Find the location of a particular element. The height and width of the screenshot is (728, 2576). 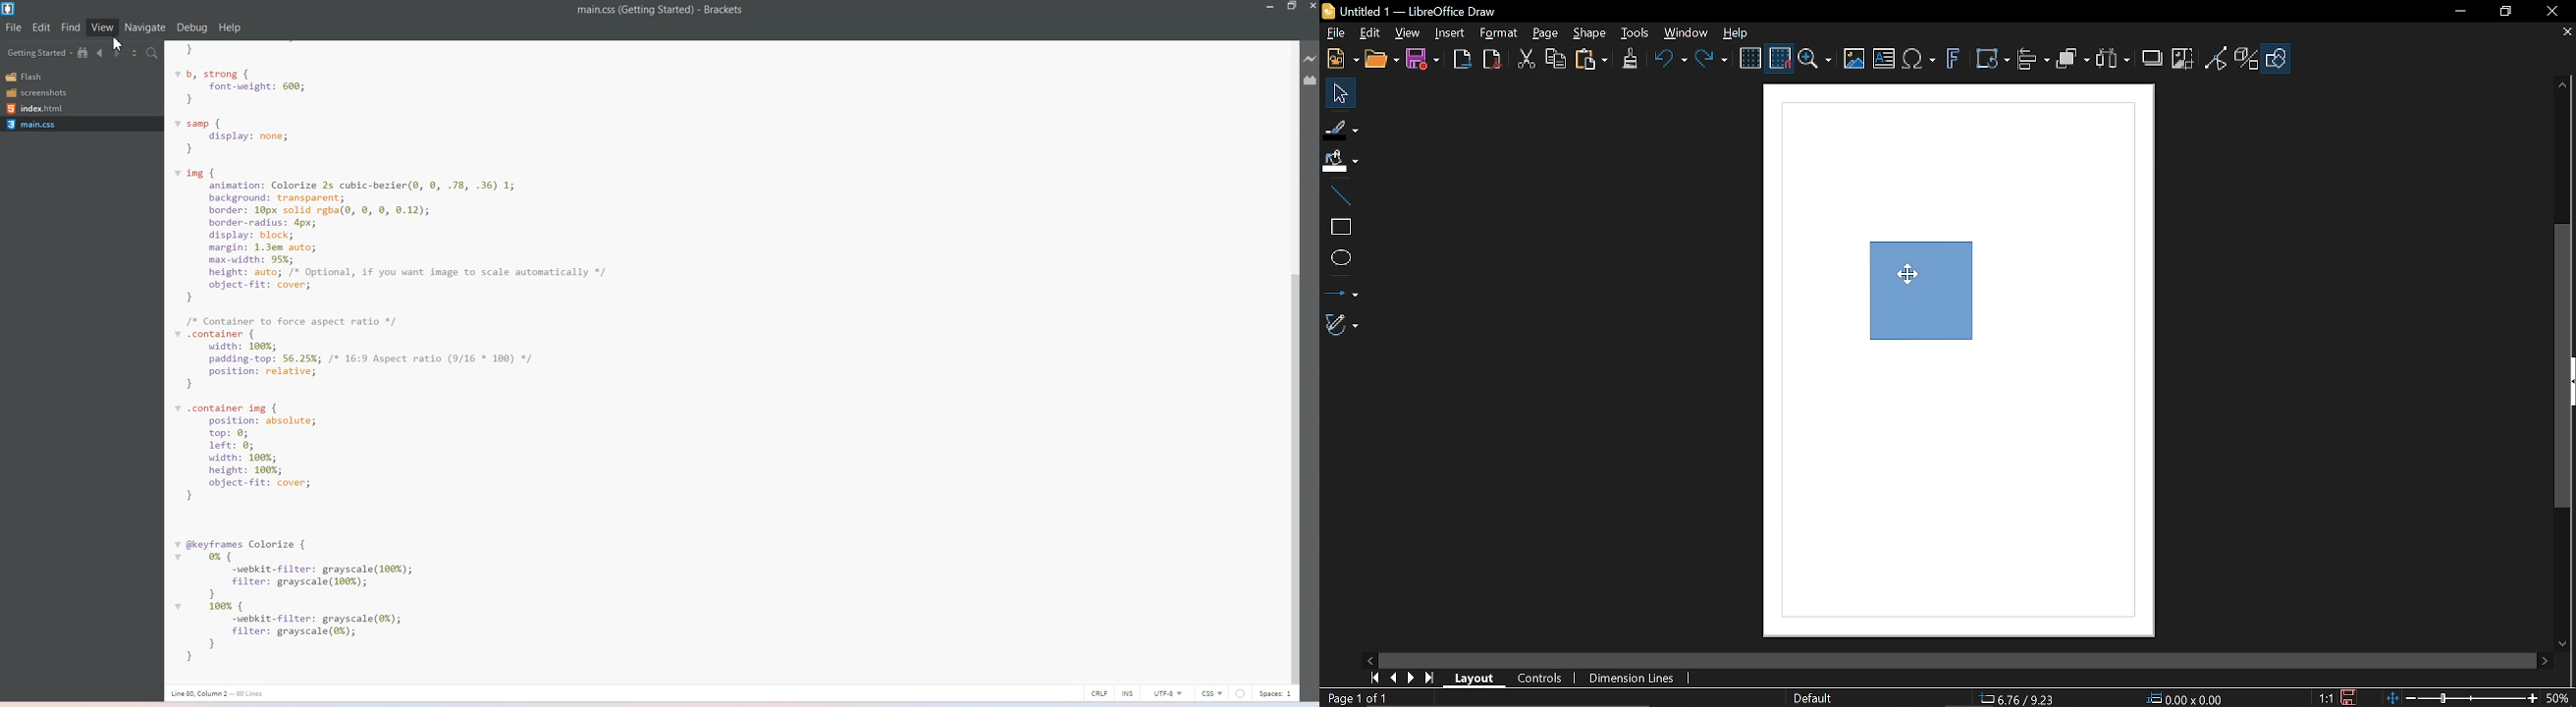

Toggle  is located at coordinates (2217, 58).